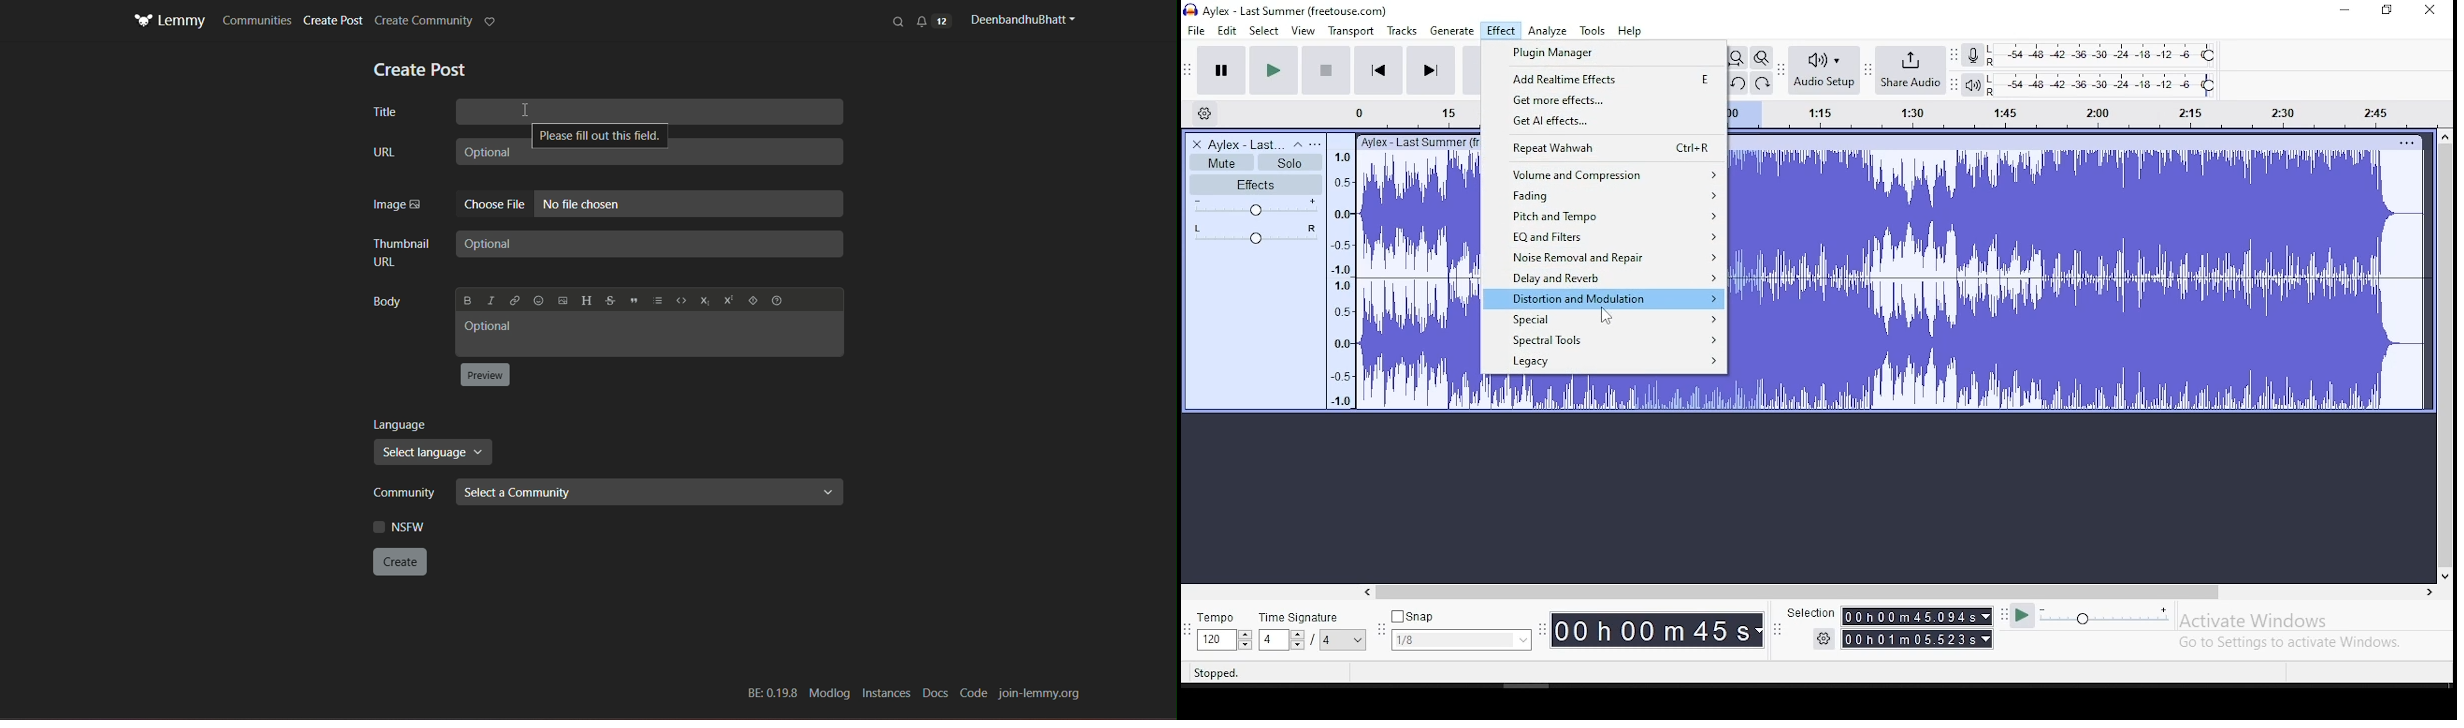 The width and height of the screenshot is (2464, 728). Describe the element at coordinates (1222, 162) in the screenshot. I see `mute` at that location.